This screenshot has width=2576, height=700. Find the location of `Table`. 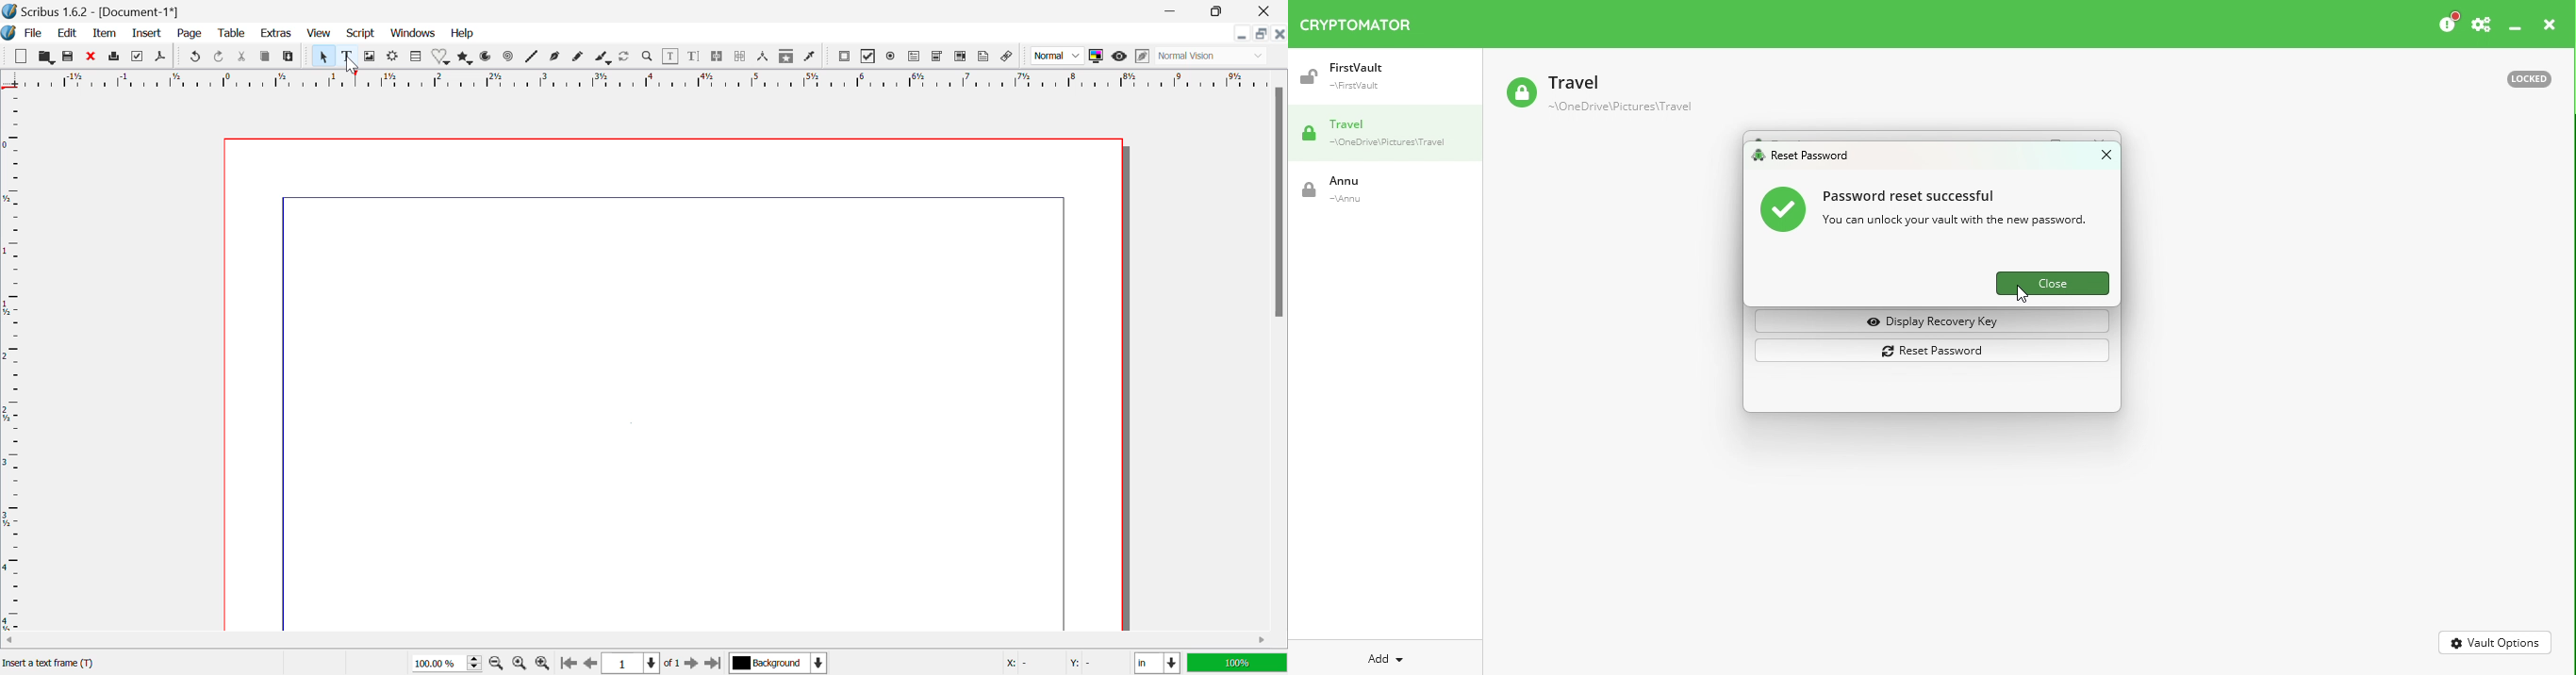

Table is located at coordinates (416, 57).